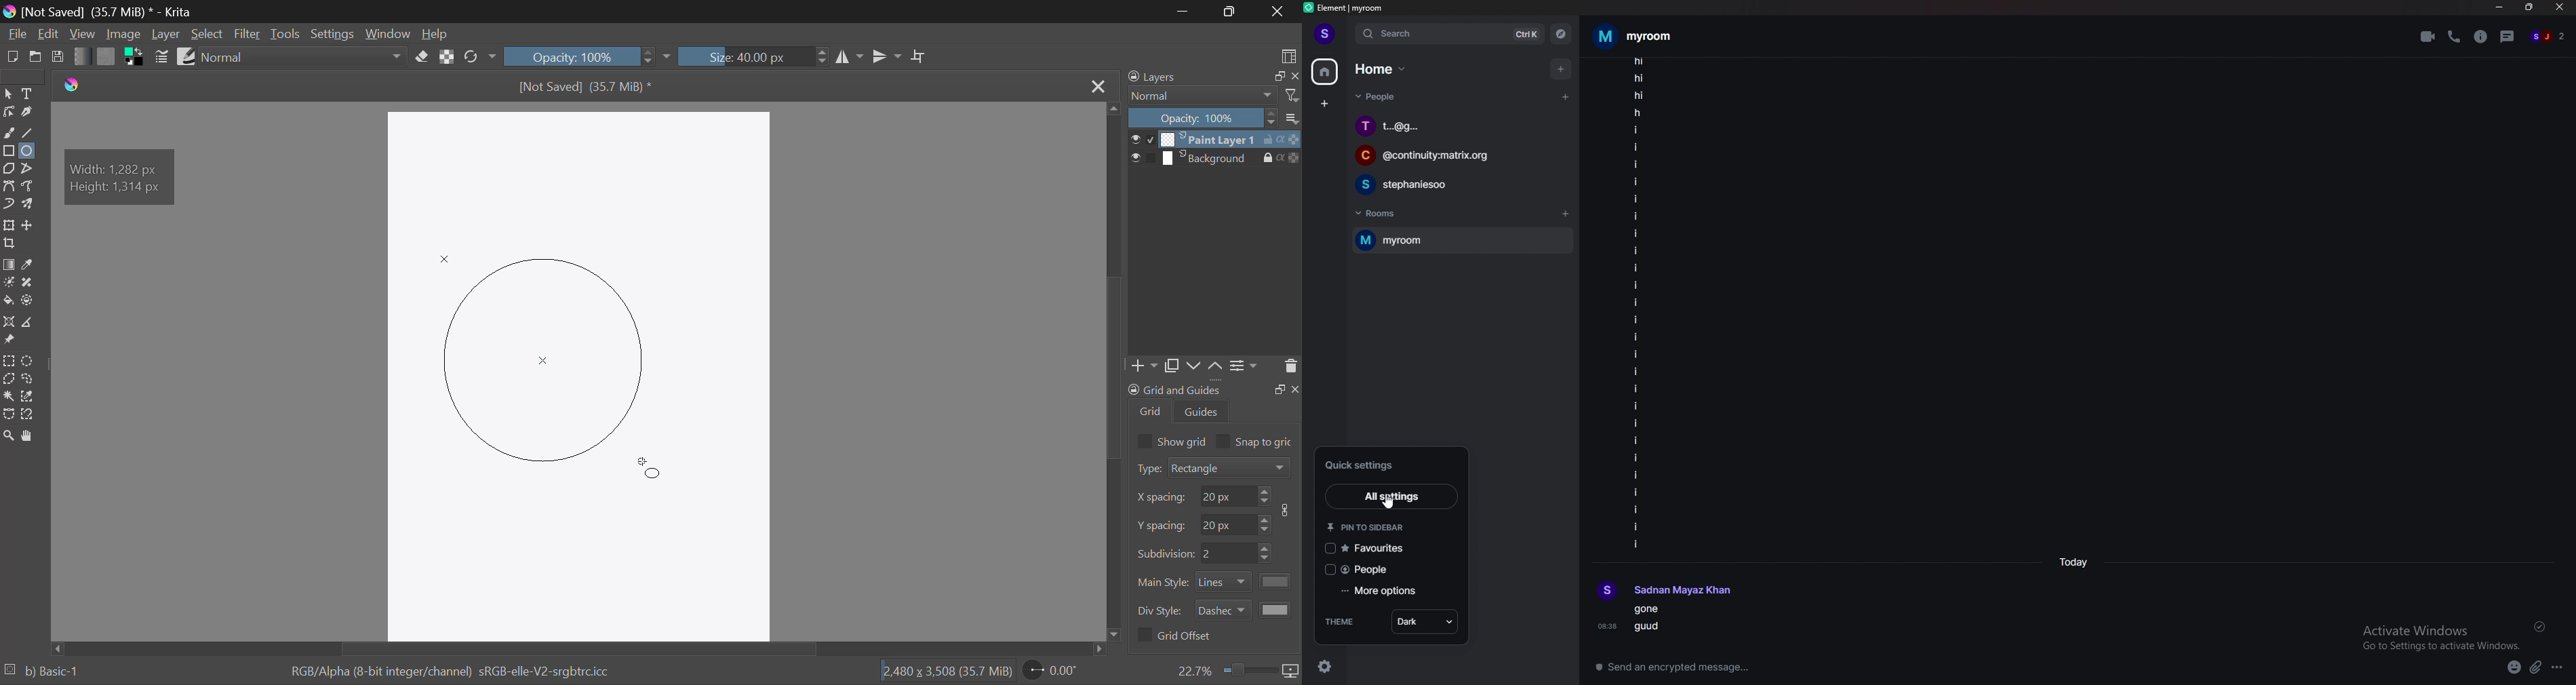 The height and width of the screenshot is (700, 2576). What do you see at coordinates (1325, 72) in the screenshot?
I see `home` at bounding box center [1325, 72].